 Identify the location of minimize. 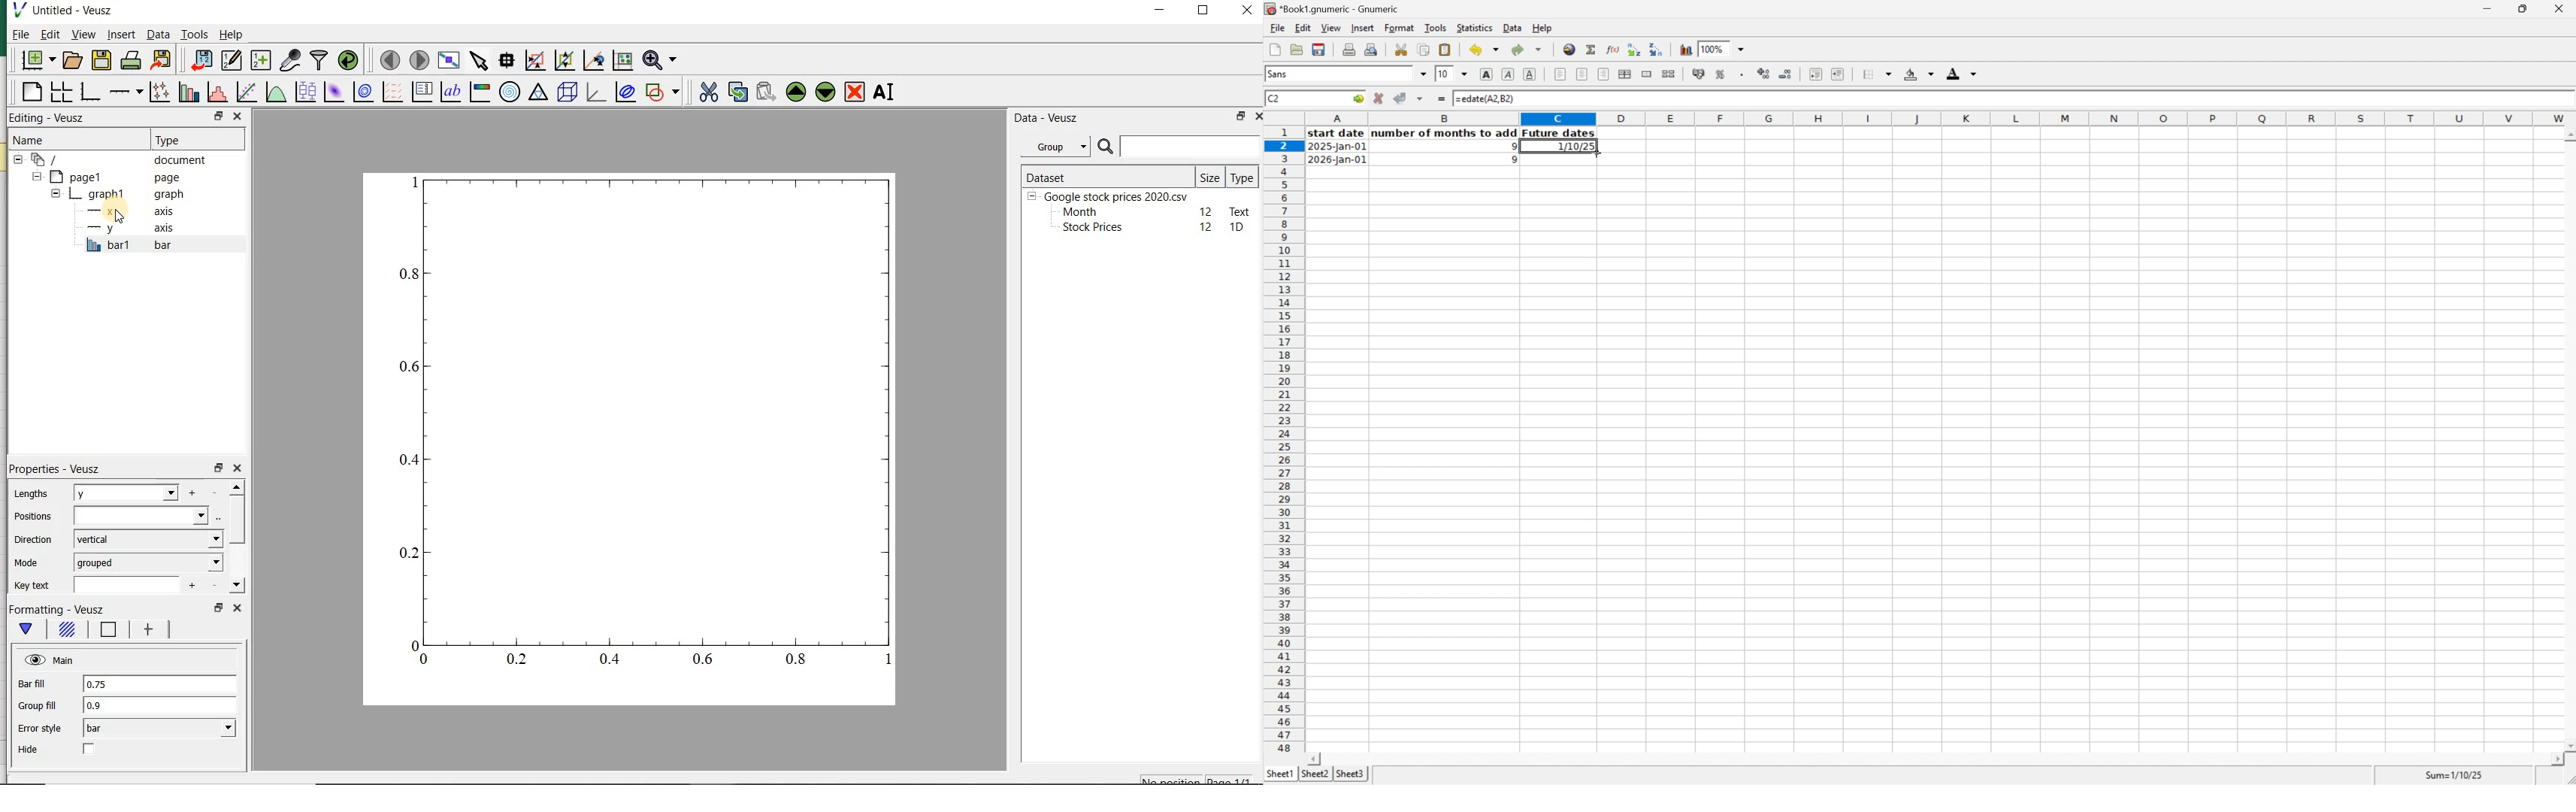
(1161, 11).